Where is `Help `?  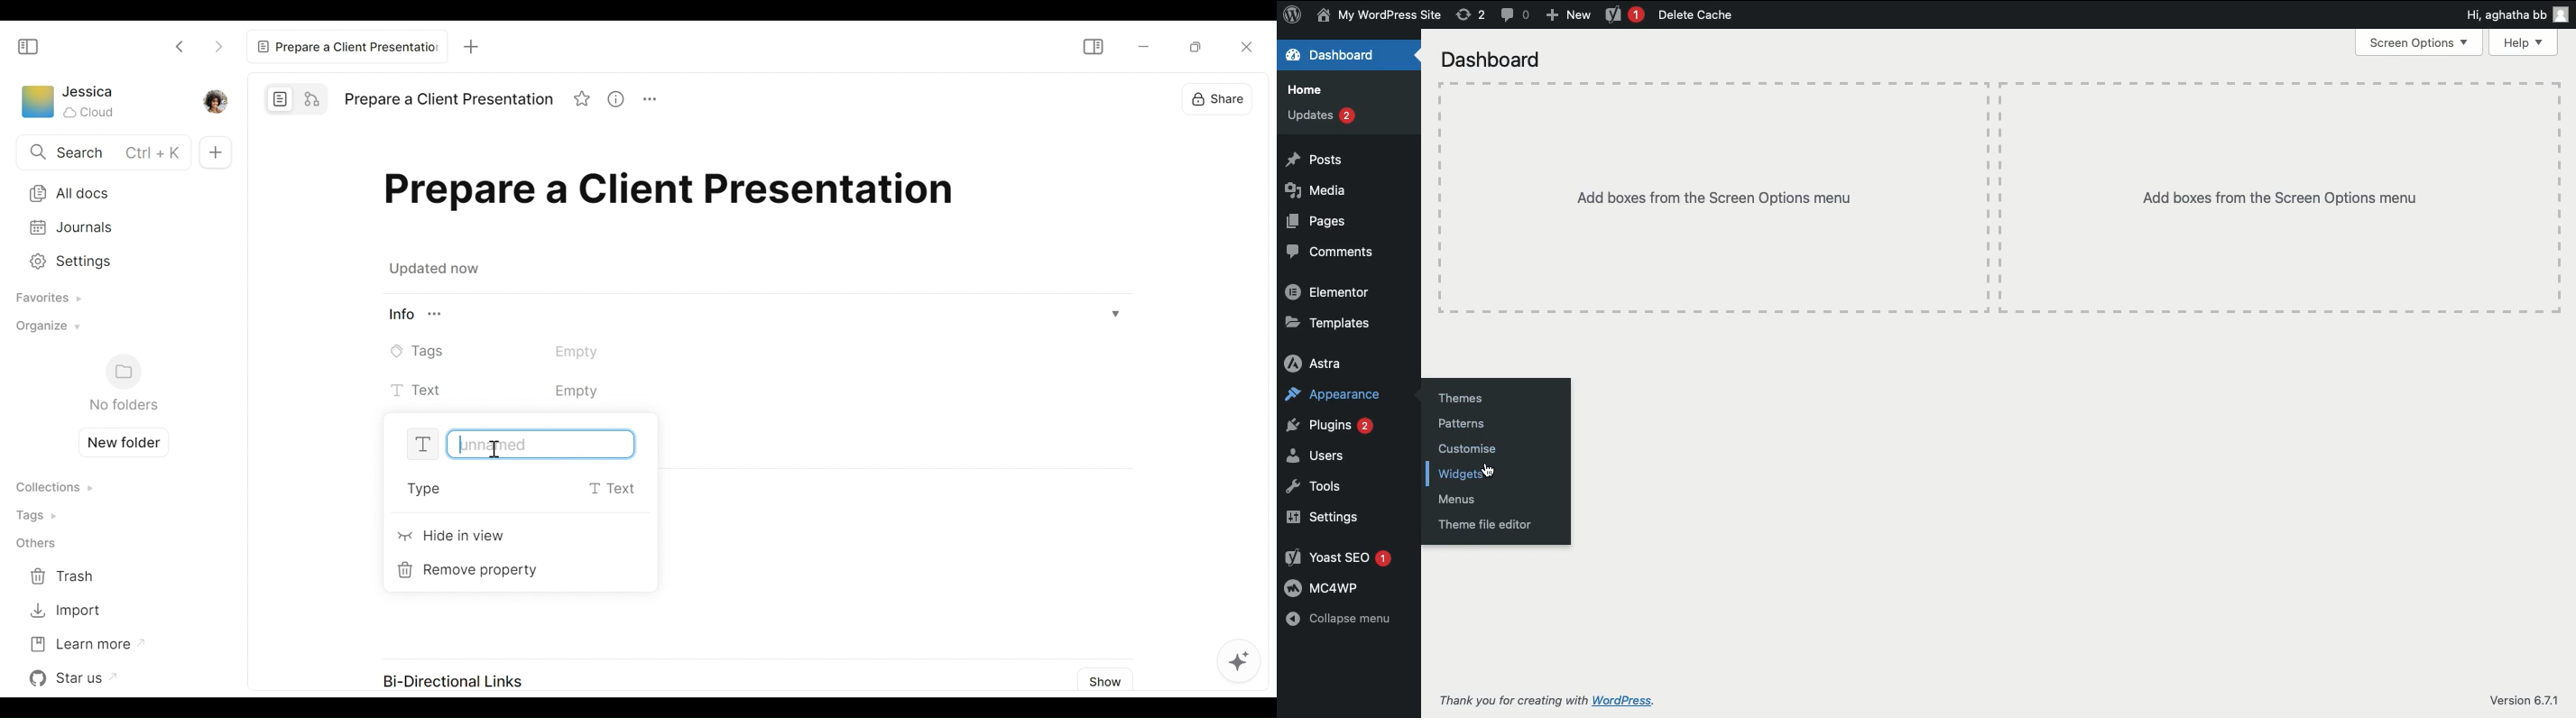 Help  is located at coordinates (2519, 42).